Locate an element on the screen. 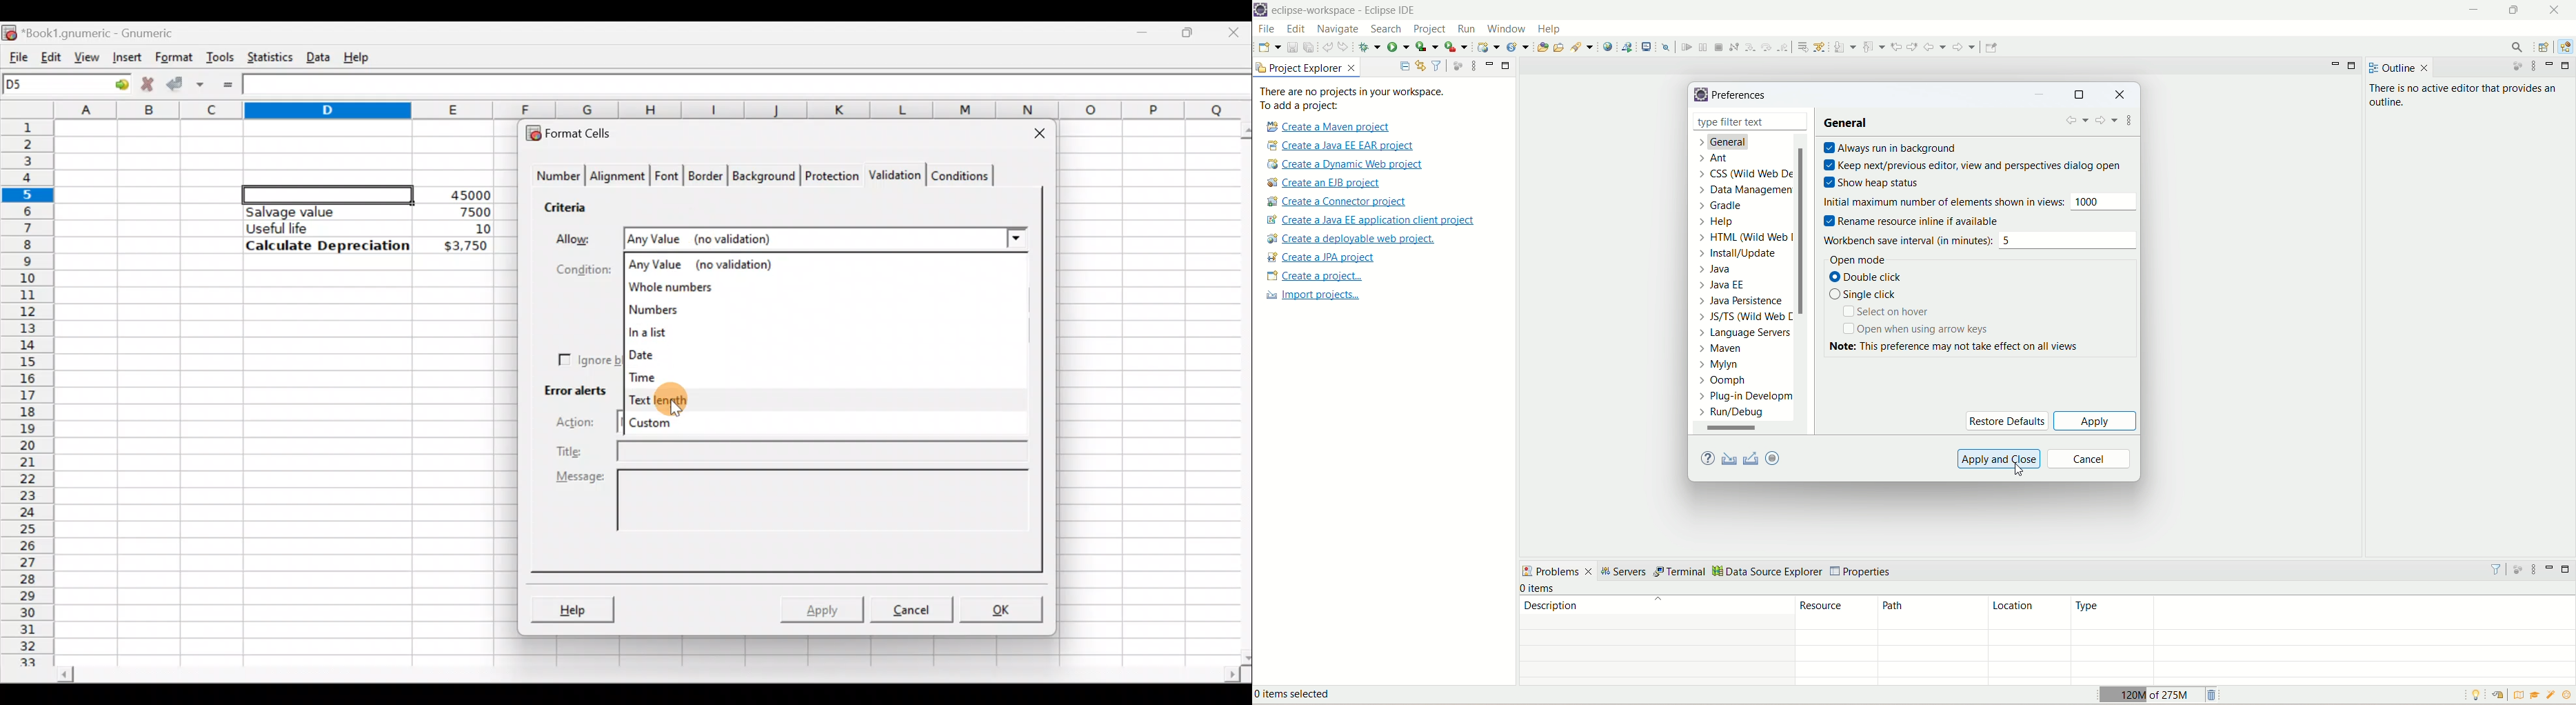 The height and width of the screenshot is (728, 2576). link with editor is located at coordinates (1421, 66).